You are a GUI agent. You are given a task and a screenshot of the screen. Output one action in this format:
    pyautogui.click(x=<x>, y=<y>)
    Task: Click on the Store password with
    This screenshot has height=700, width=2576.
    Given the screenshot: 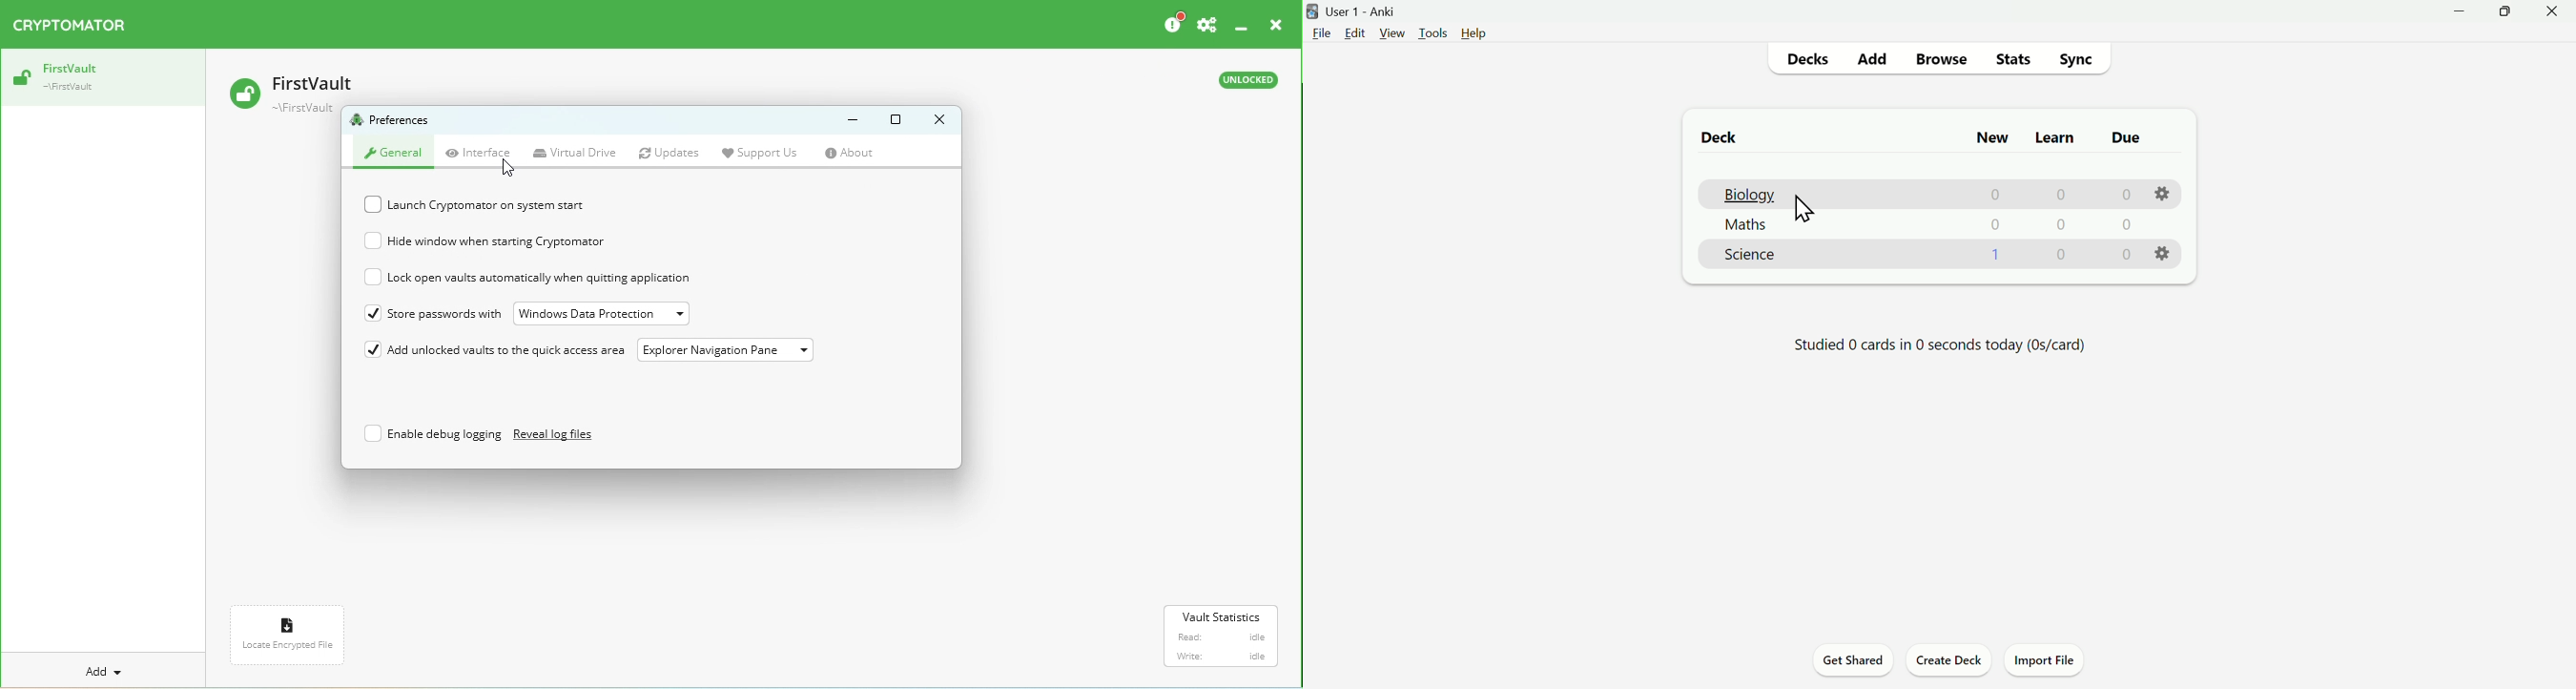 What is the action you would take?
    pyautogui.click(x=429, y=312)
    